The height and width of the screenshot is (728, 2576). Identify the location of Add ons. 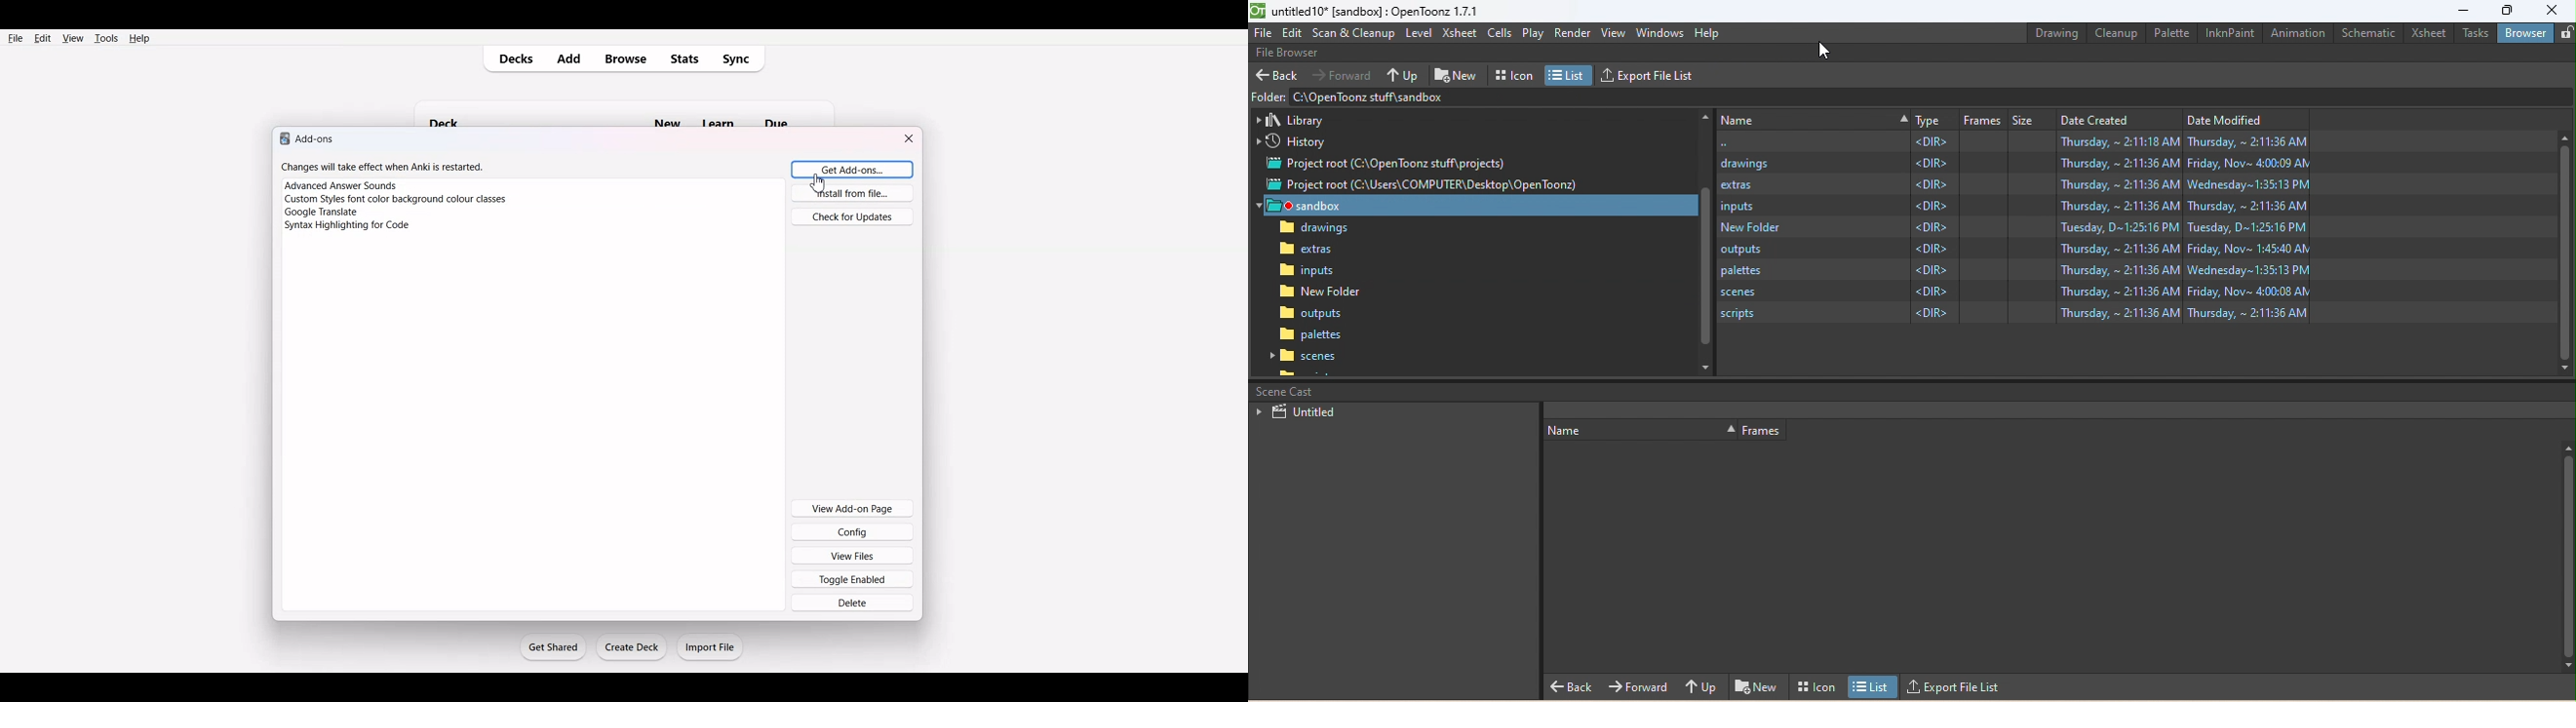
(308, 137).